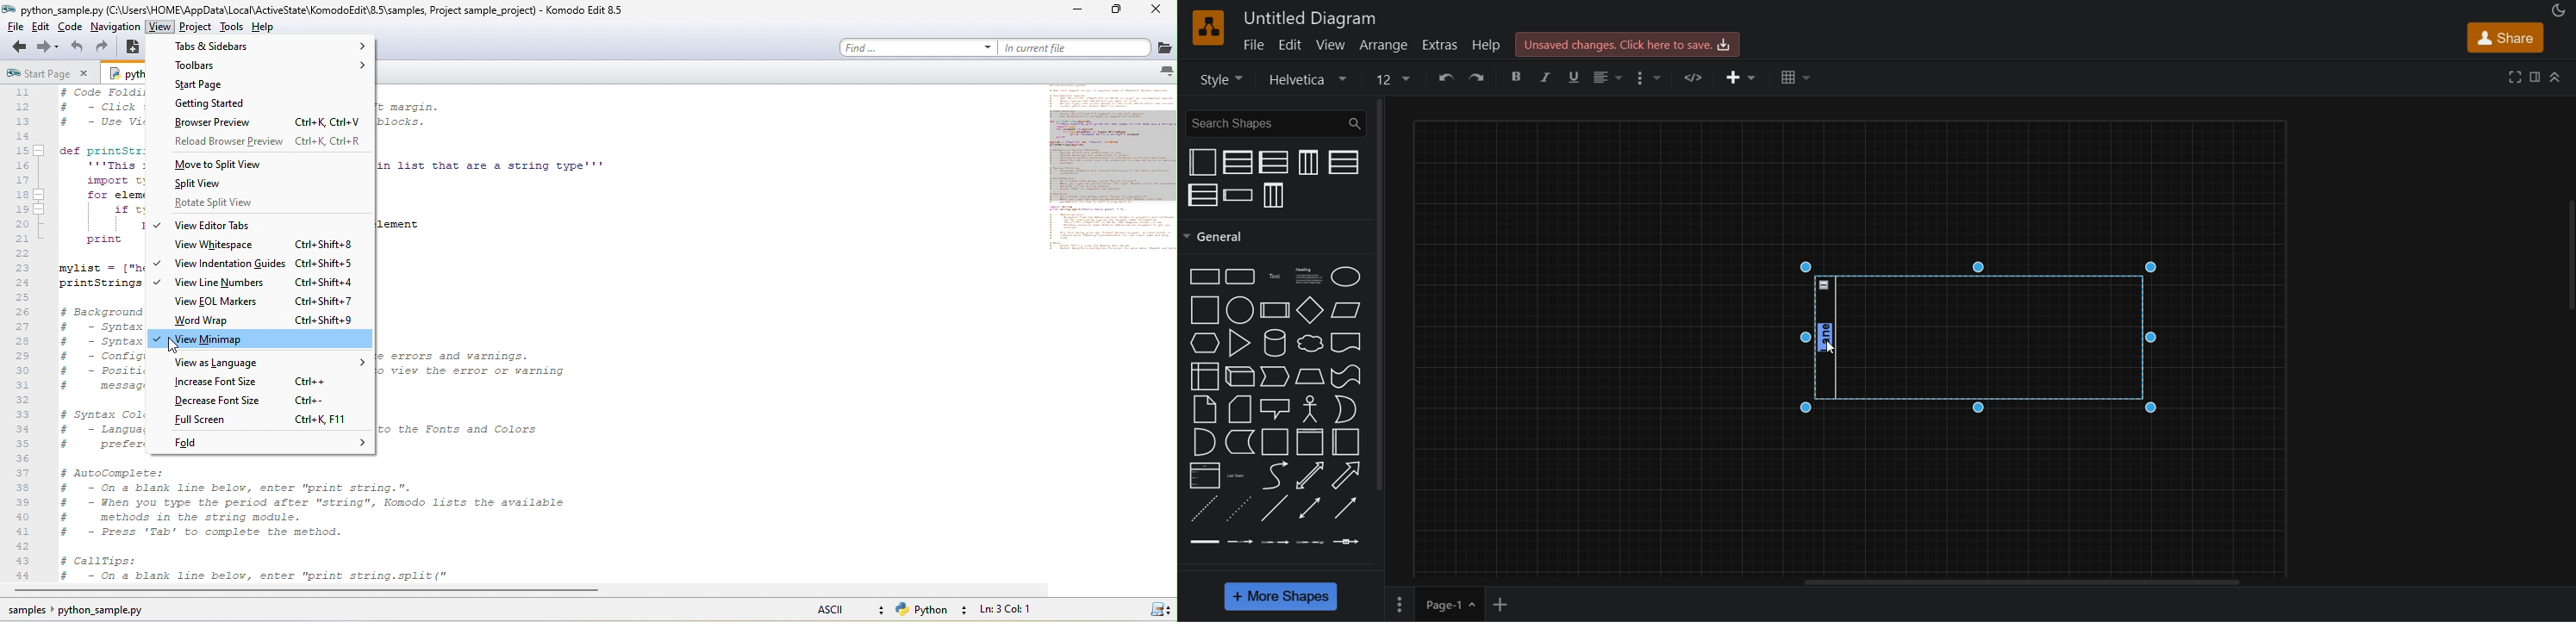 The width and height of the screenshot is (2576, 644). Describe the element at coordinates (1442, 46) in the screenshot. I see `extras` at that location.